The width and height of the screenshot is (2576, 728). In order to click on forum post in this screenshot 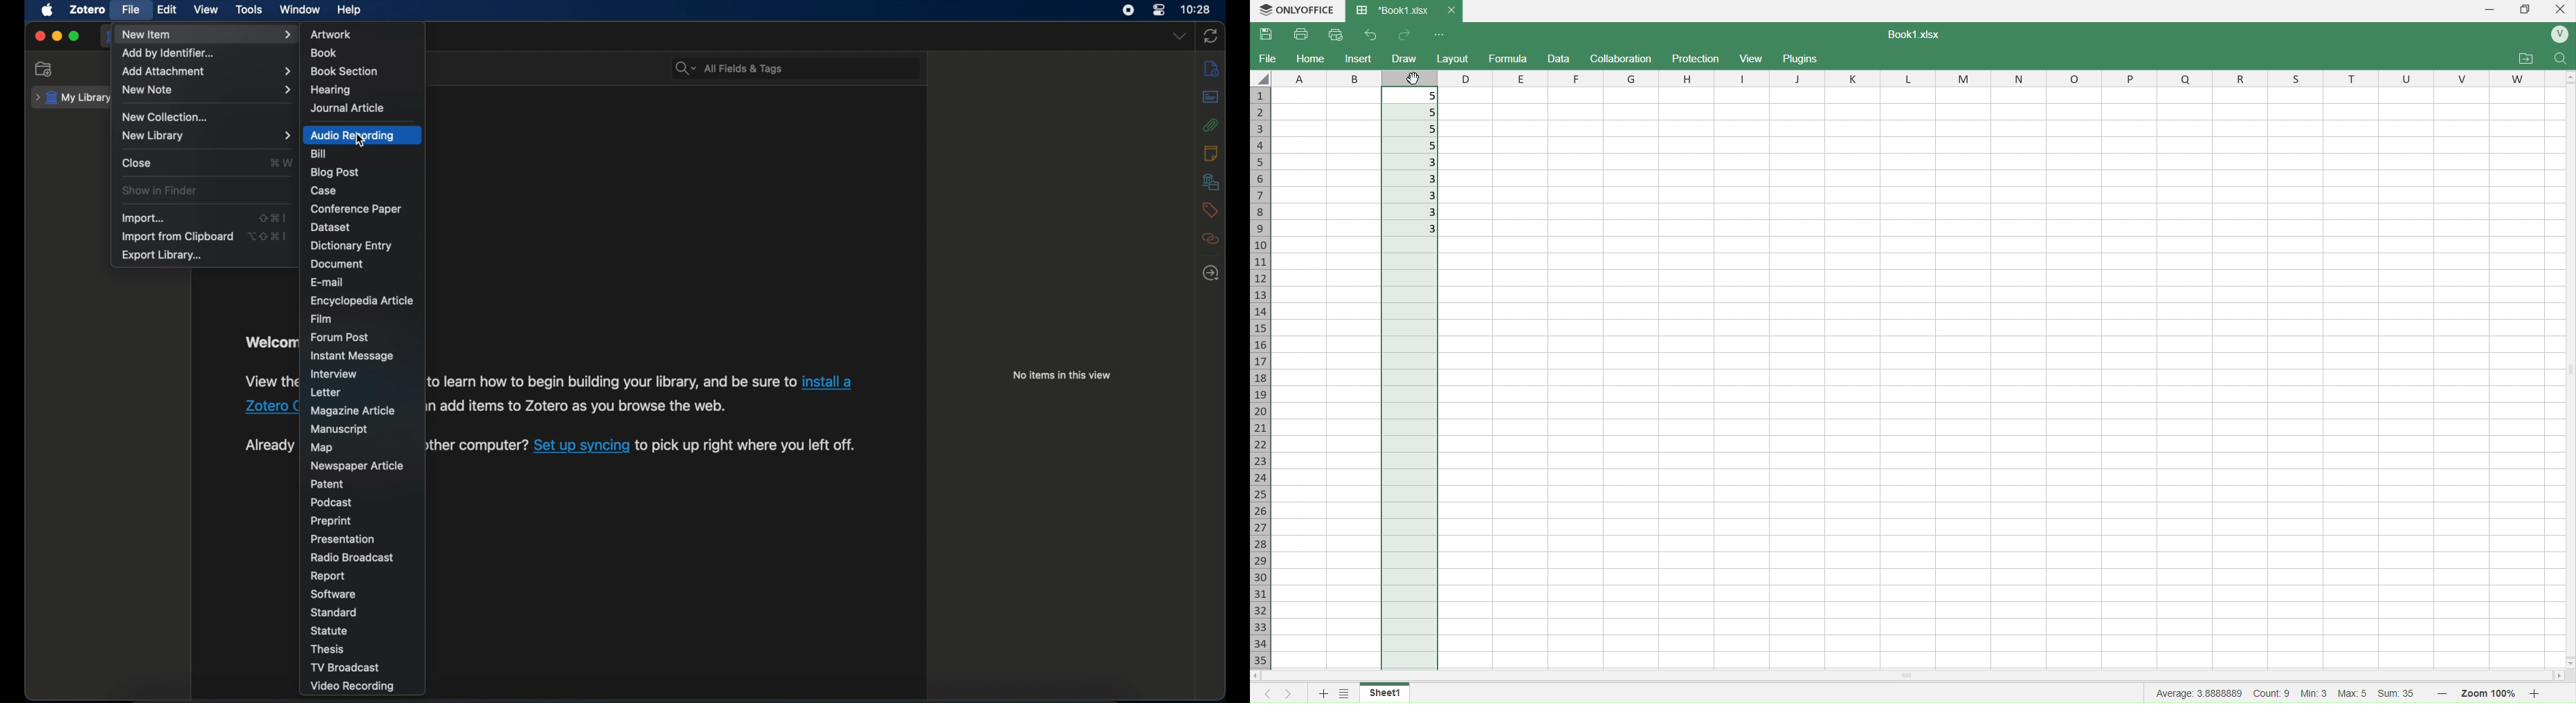, I will do `click(341, 337)`.